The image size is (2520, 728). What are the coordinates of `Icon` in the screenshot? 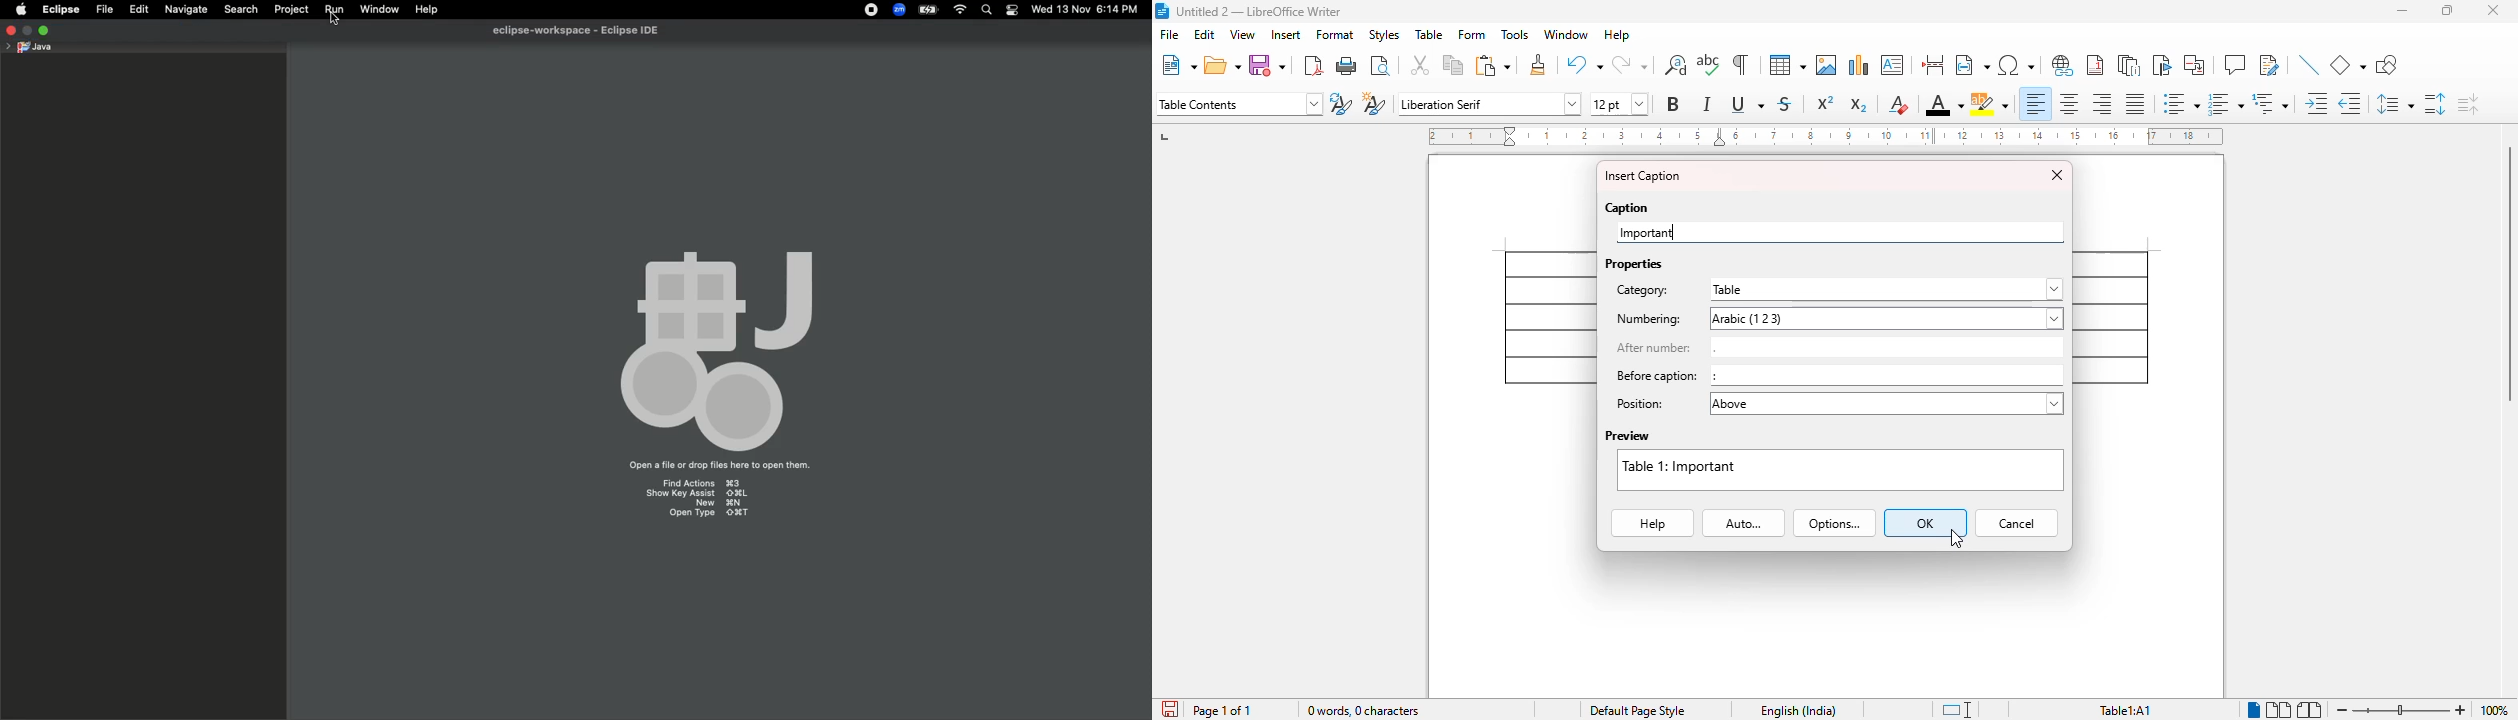 It's located at (718, 350).